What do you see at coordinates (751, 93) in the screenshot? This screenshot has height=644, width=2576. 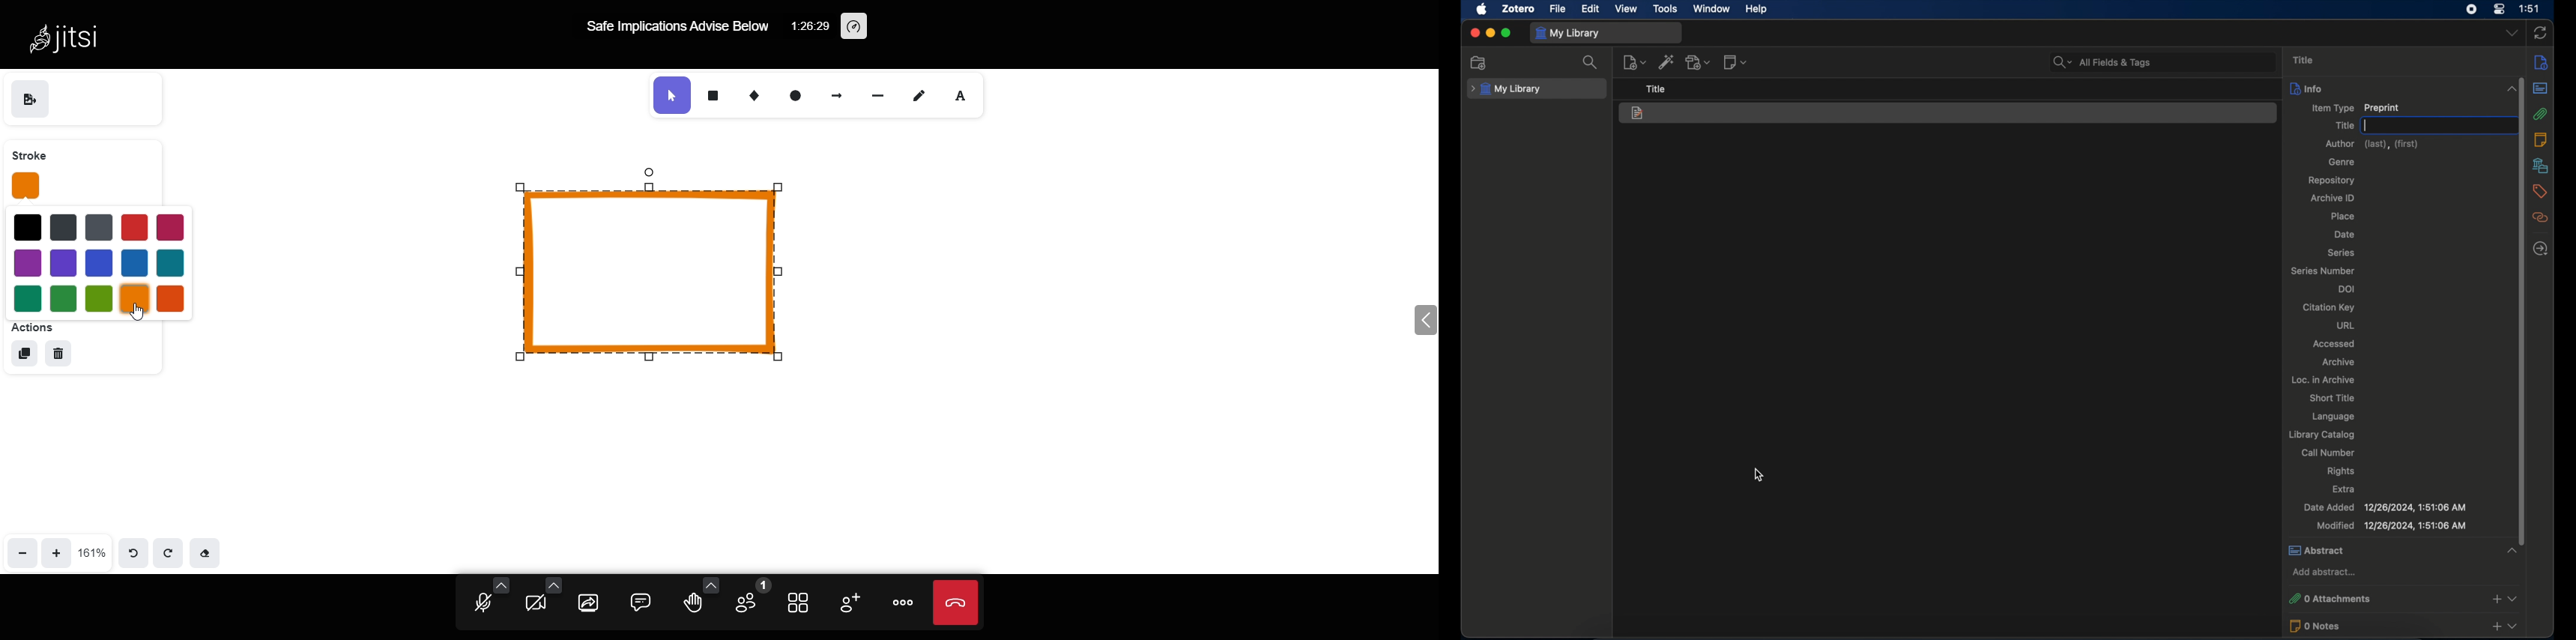 I see `diamond` at bounding box center [751, 93].